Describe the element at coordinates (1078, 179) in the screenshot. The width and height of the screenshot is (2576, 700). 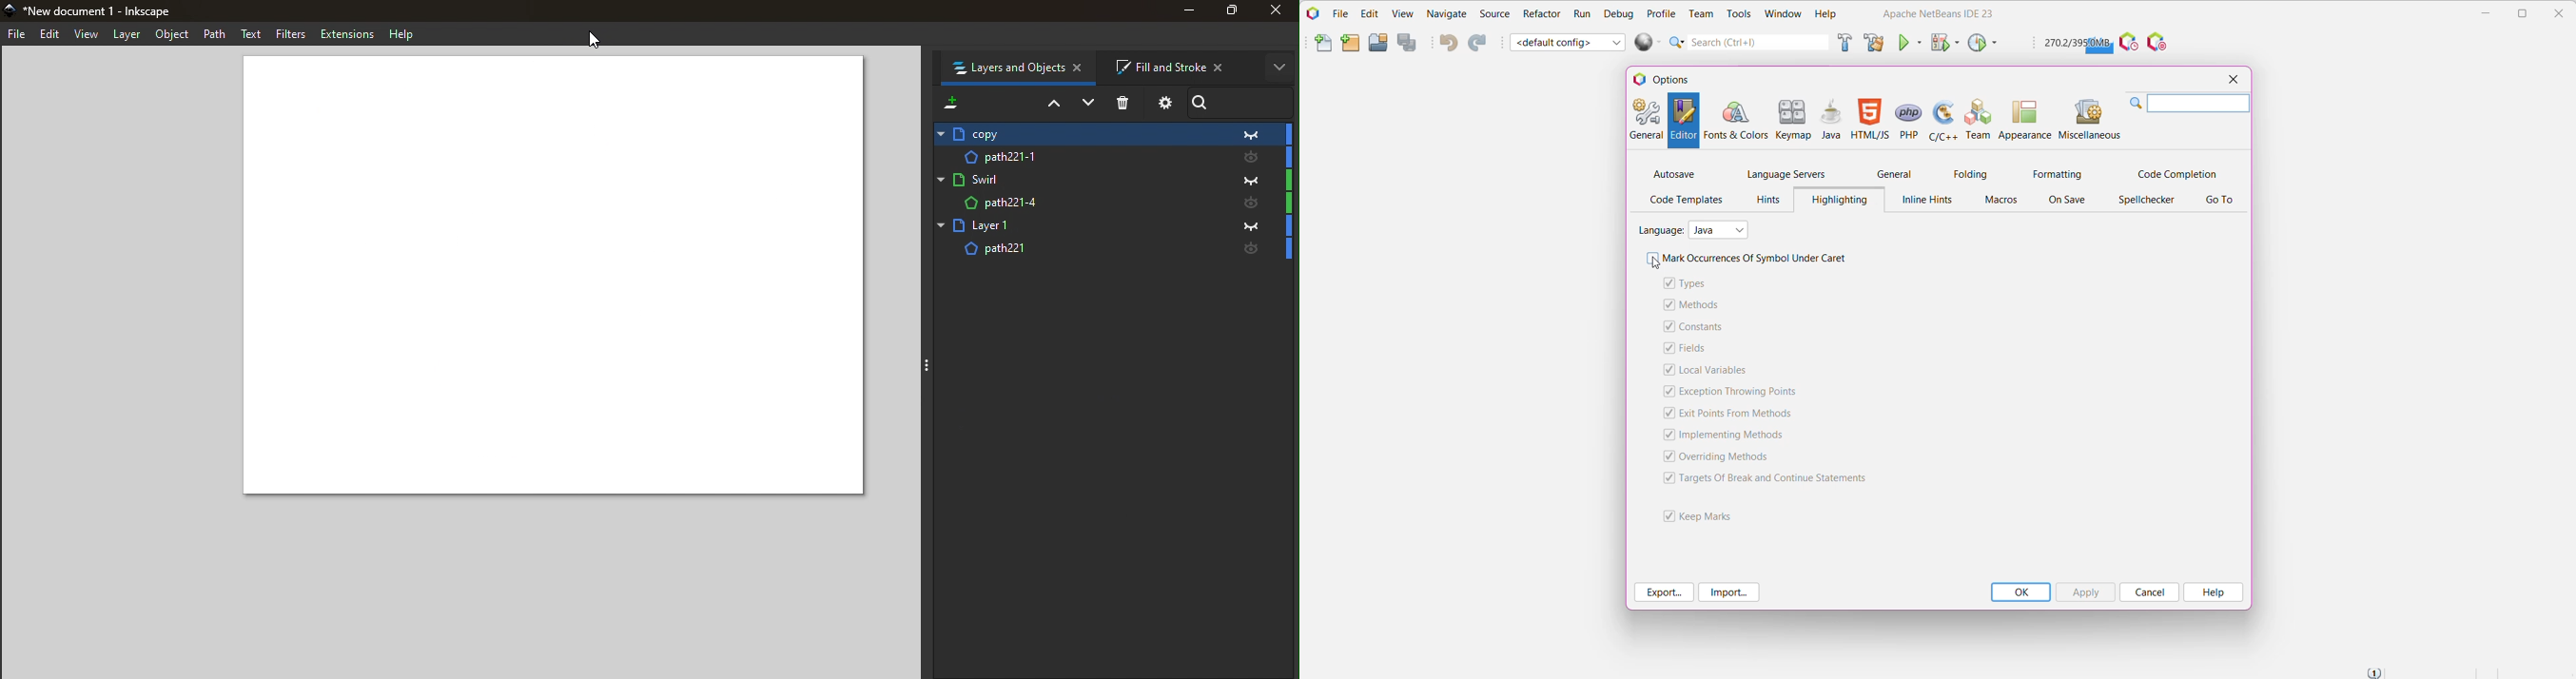
I see `Layer` at that location.